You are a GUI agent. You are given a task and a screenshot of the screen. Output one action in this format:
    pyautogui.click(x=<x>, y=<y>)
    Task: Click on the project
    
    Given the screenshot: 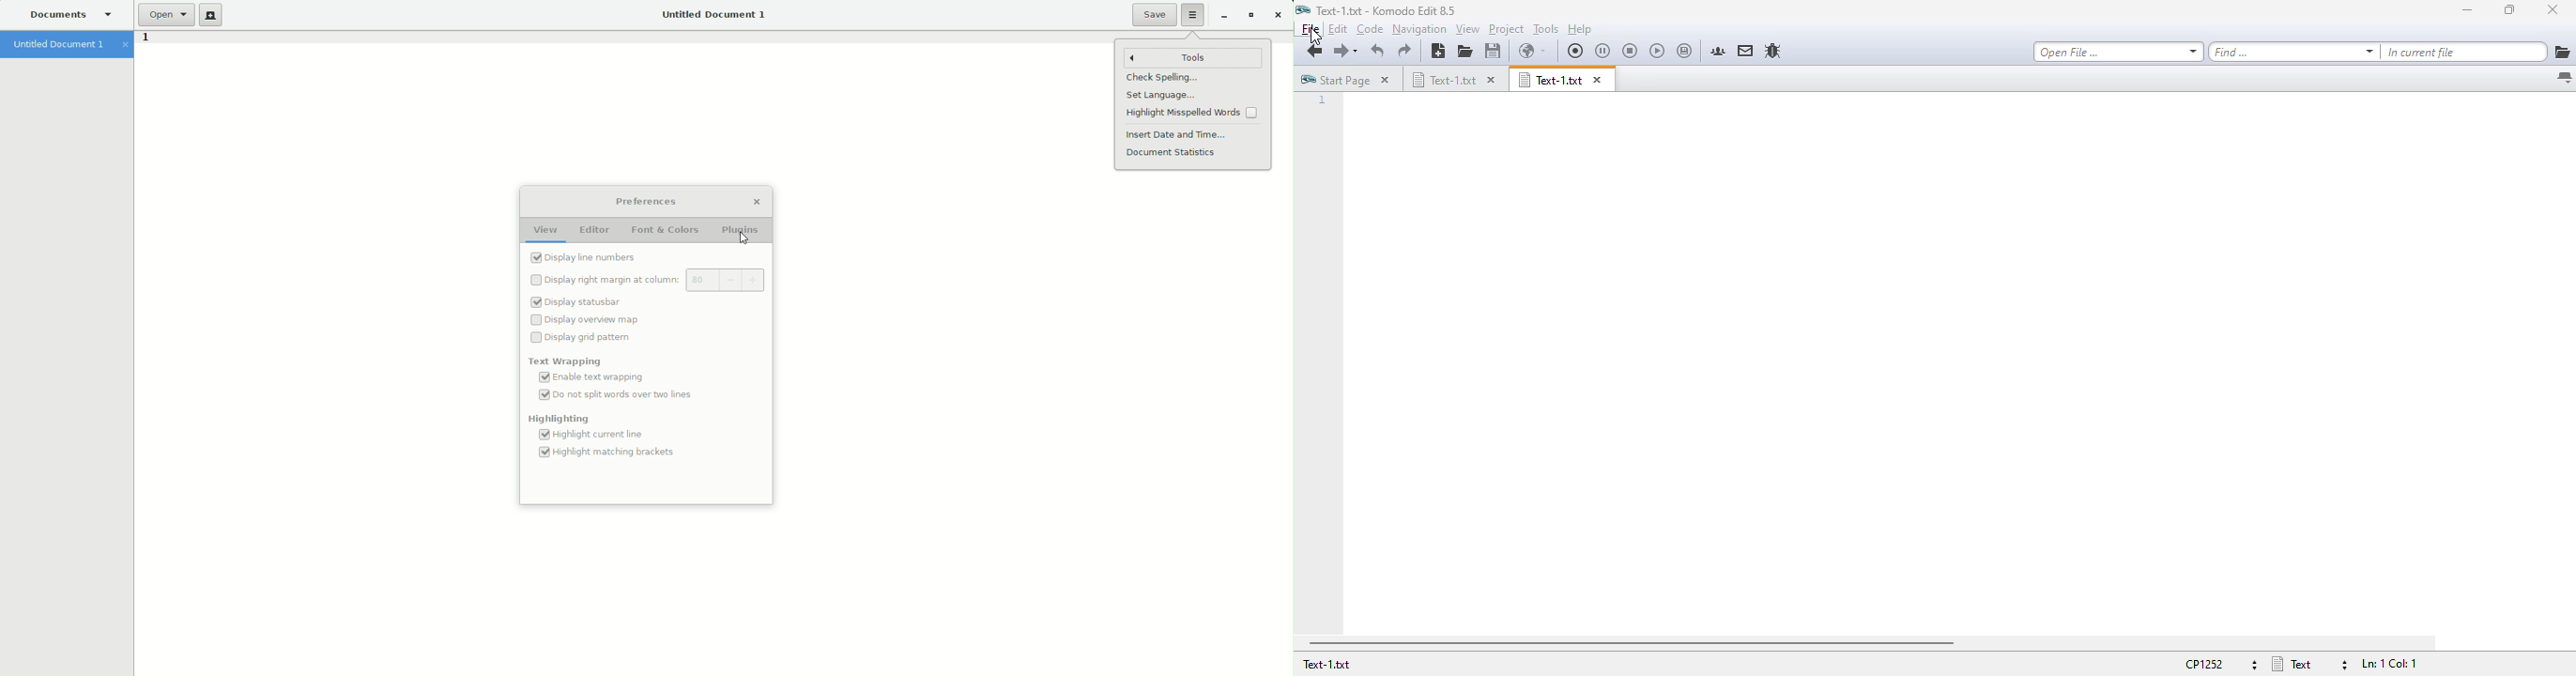 What is the action you would take?
    pyautogui.click(x=1507, y=29)
    